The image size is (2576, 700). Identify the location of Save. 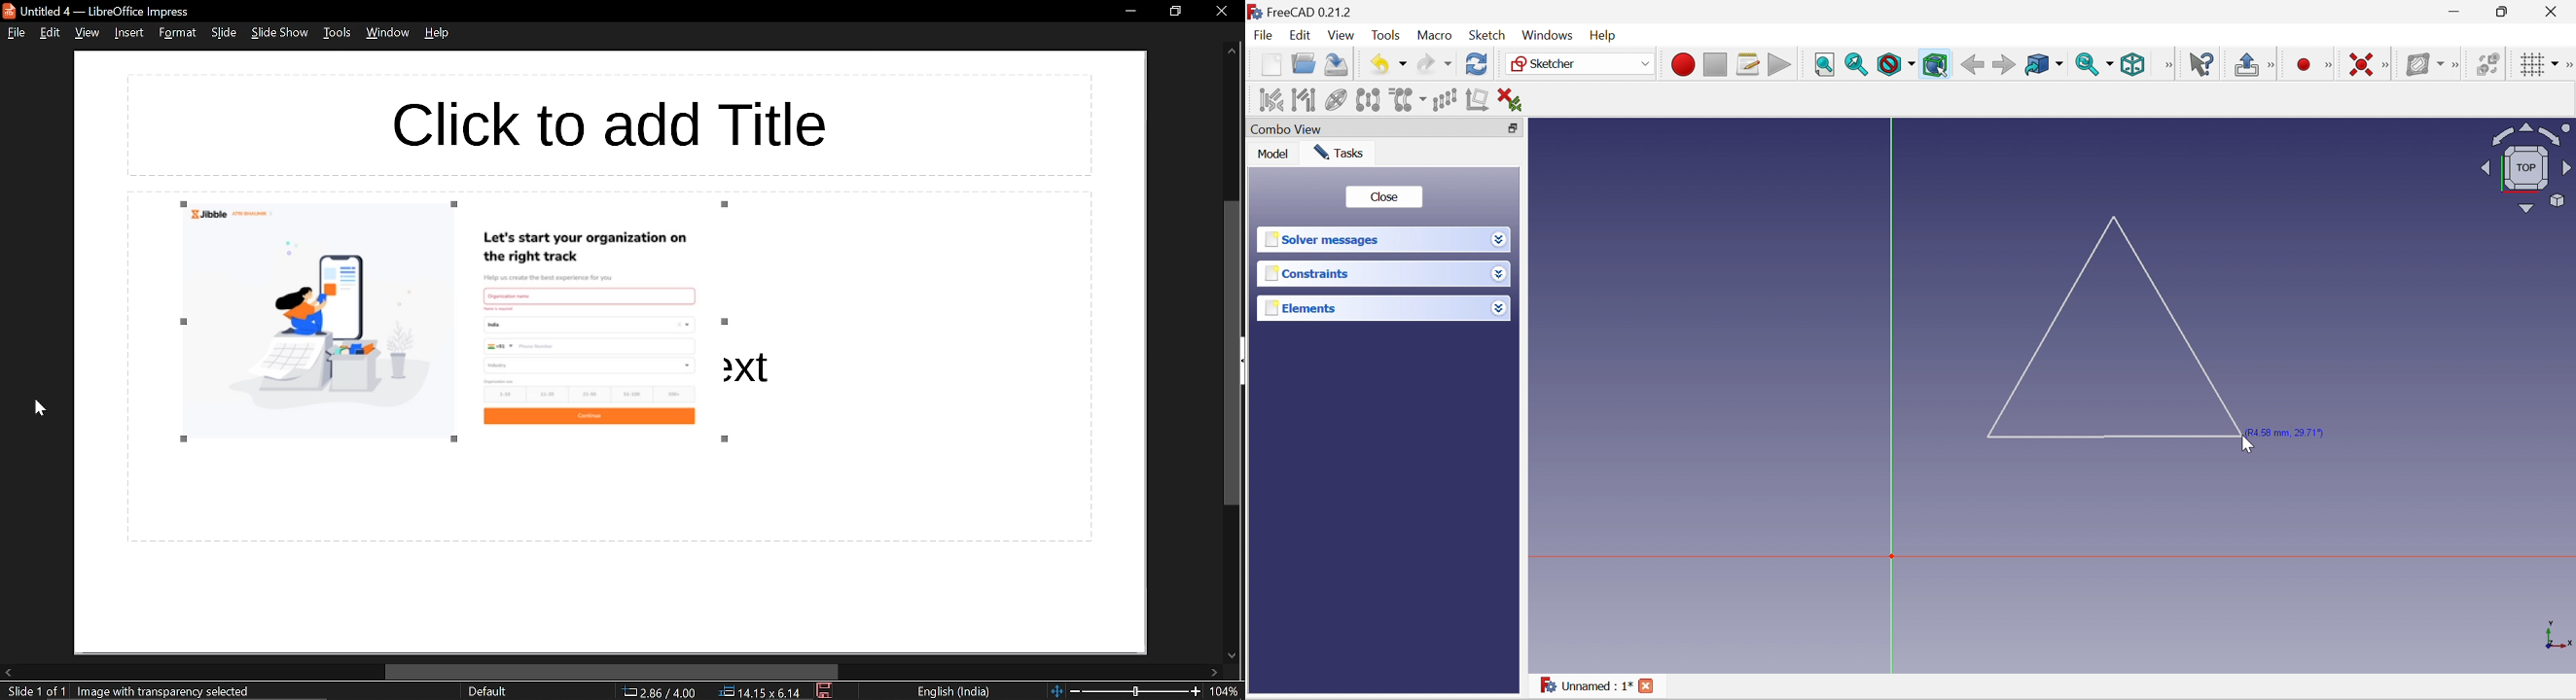
(1339, 65).